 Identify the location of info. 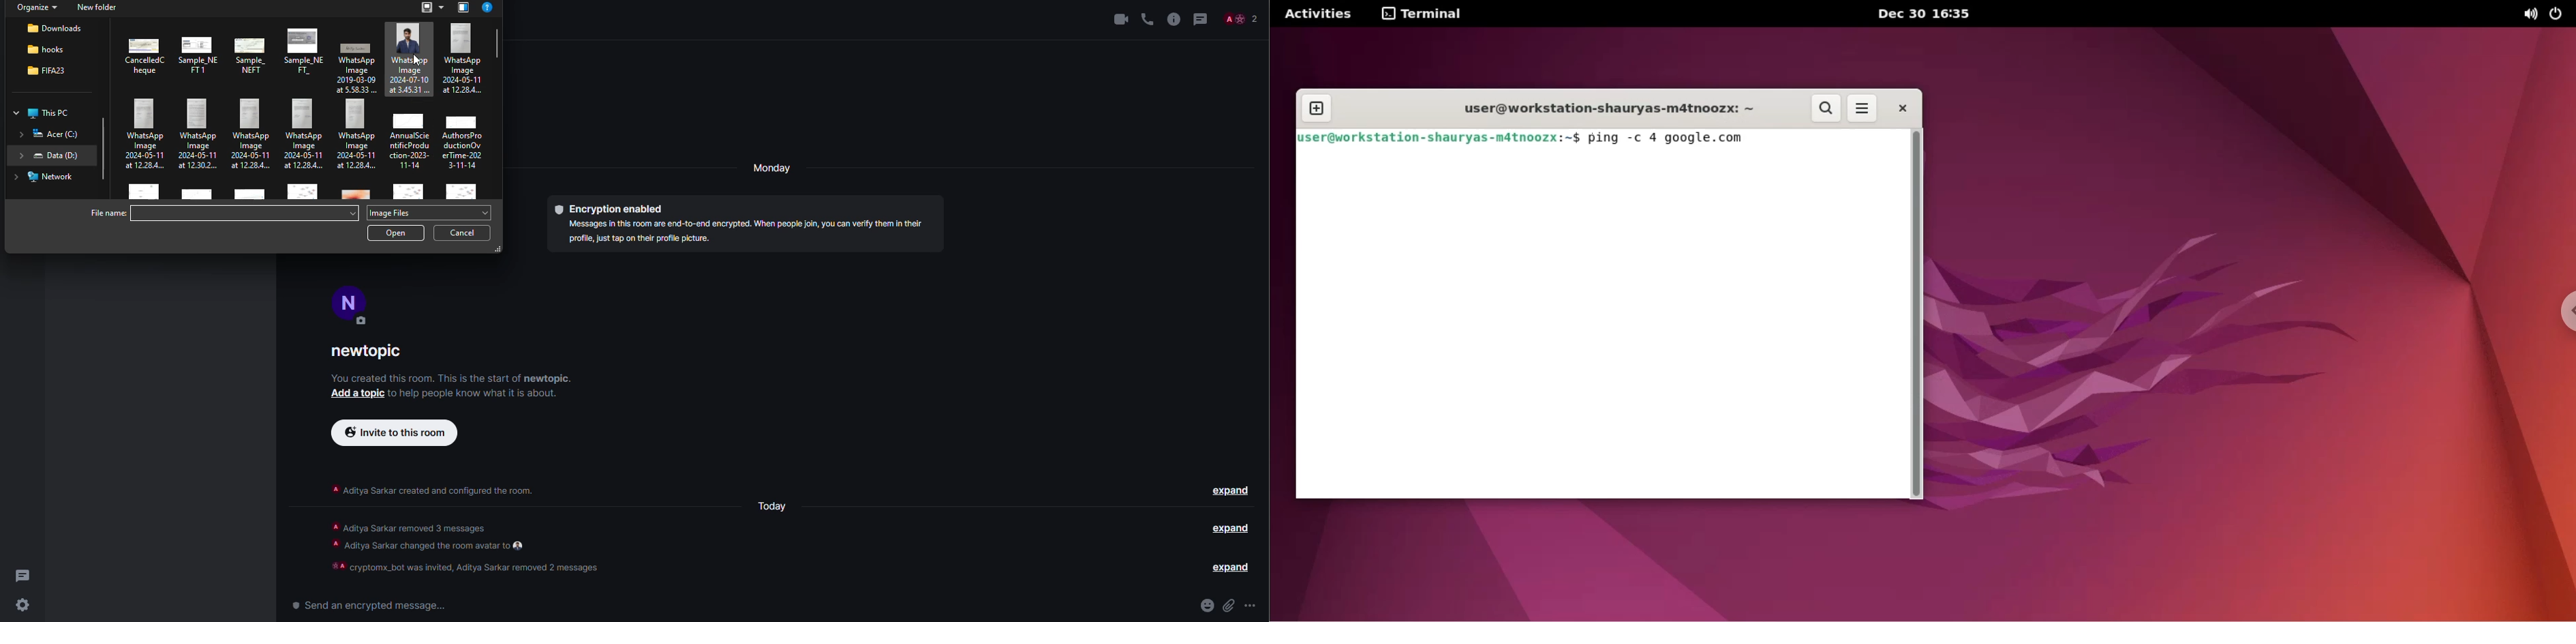
(748, 231).